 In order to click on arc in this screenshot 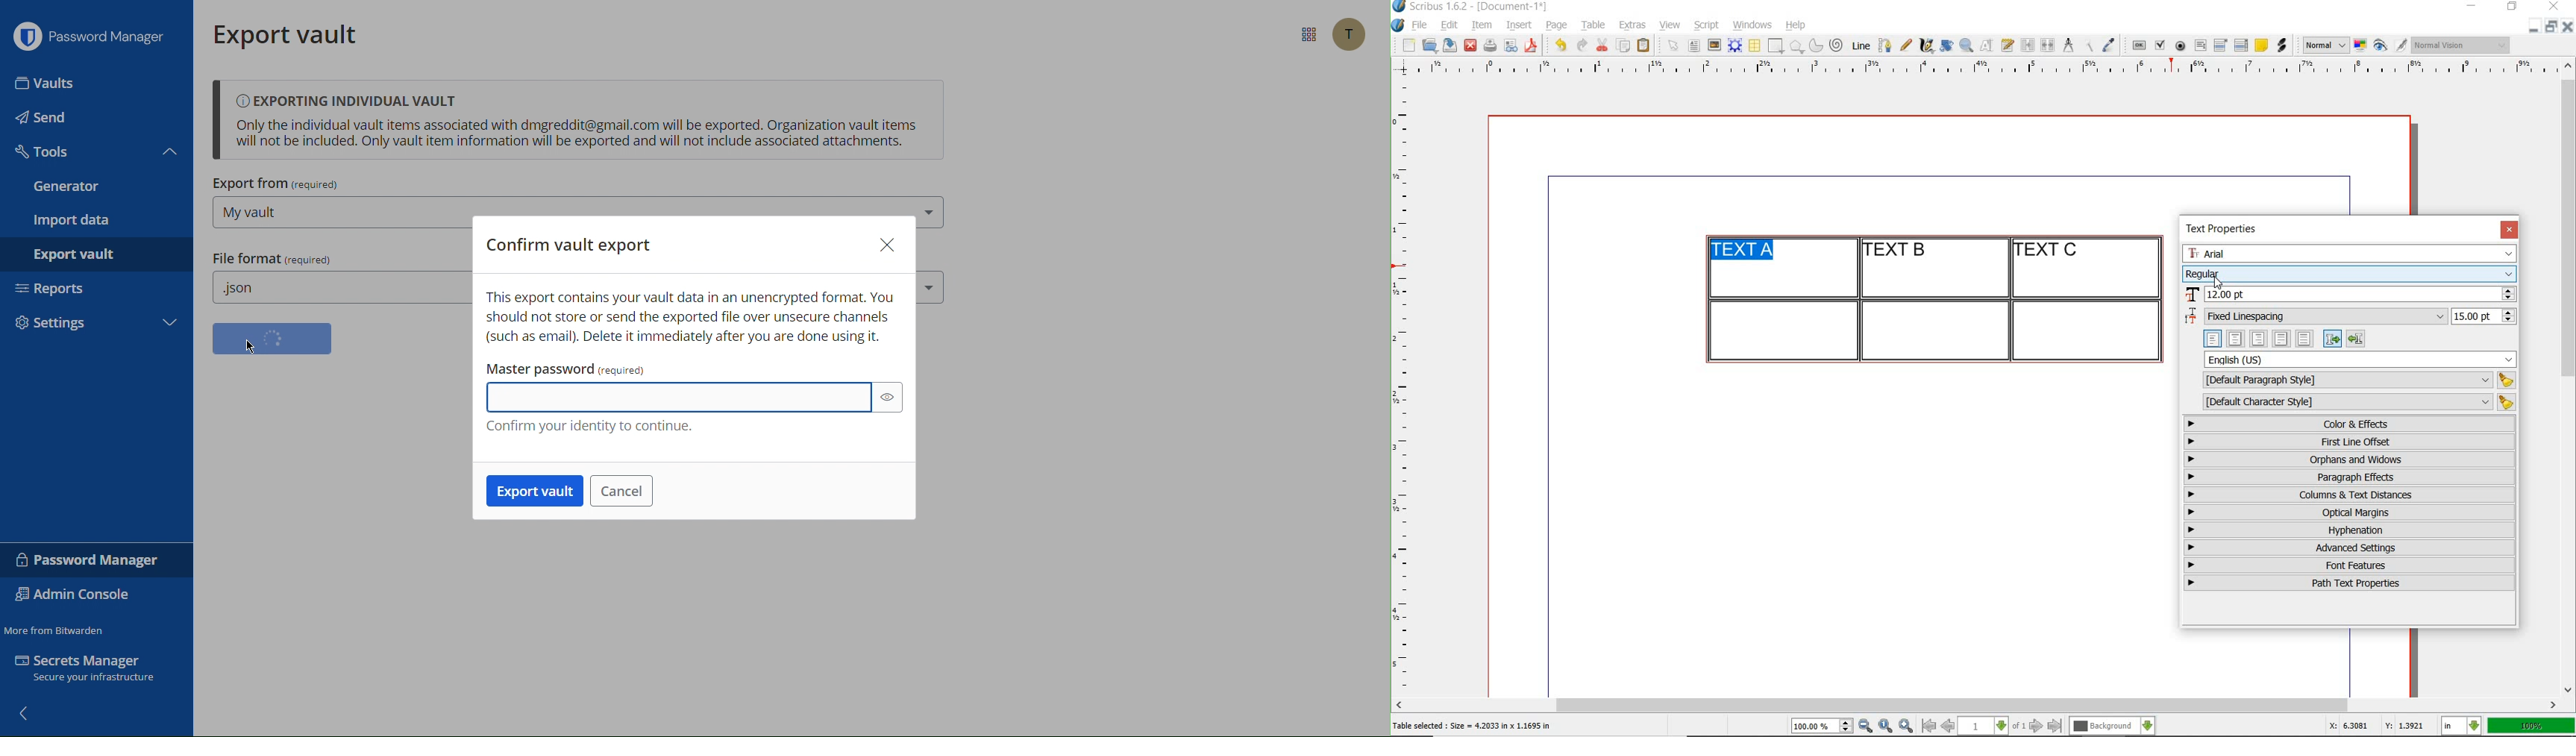, I will do `click(1816, 45)`.